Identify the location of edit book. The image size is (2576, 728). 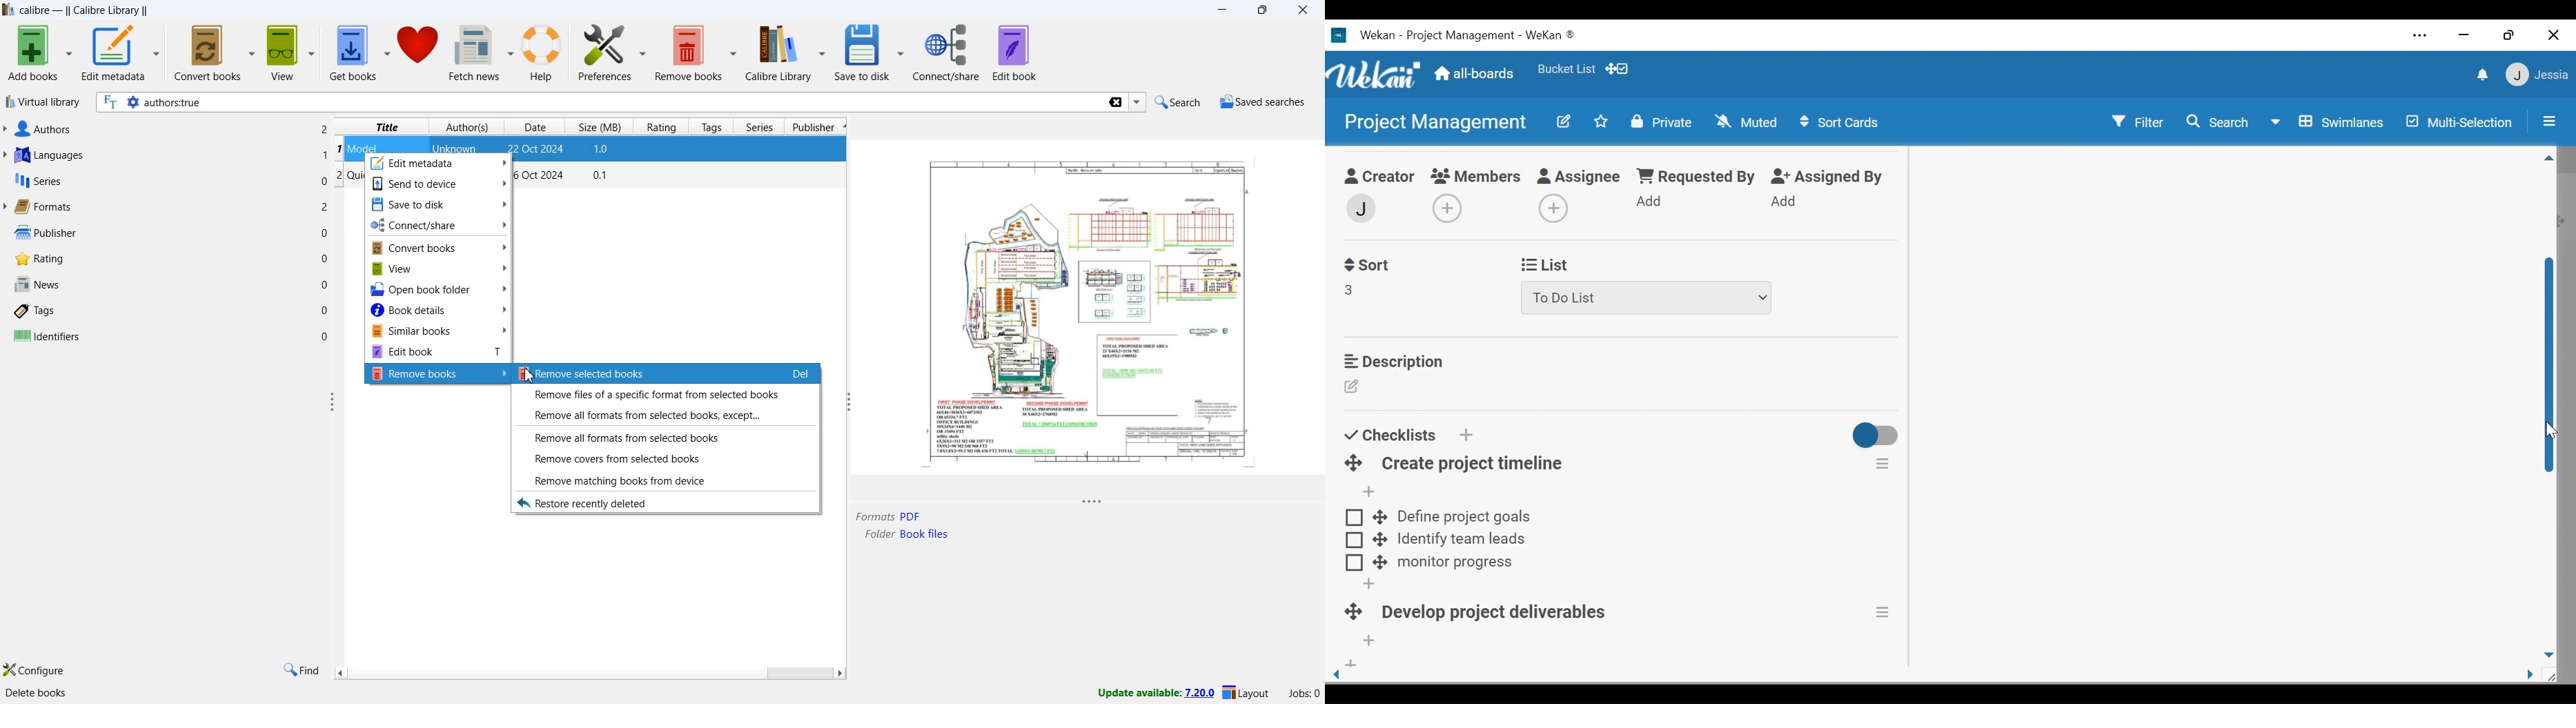
(1015, 52).